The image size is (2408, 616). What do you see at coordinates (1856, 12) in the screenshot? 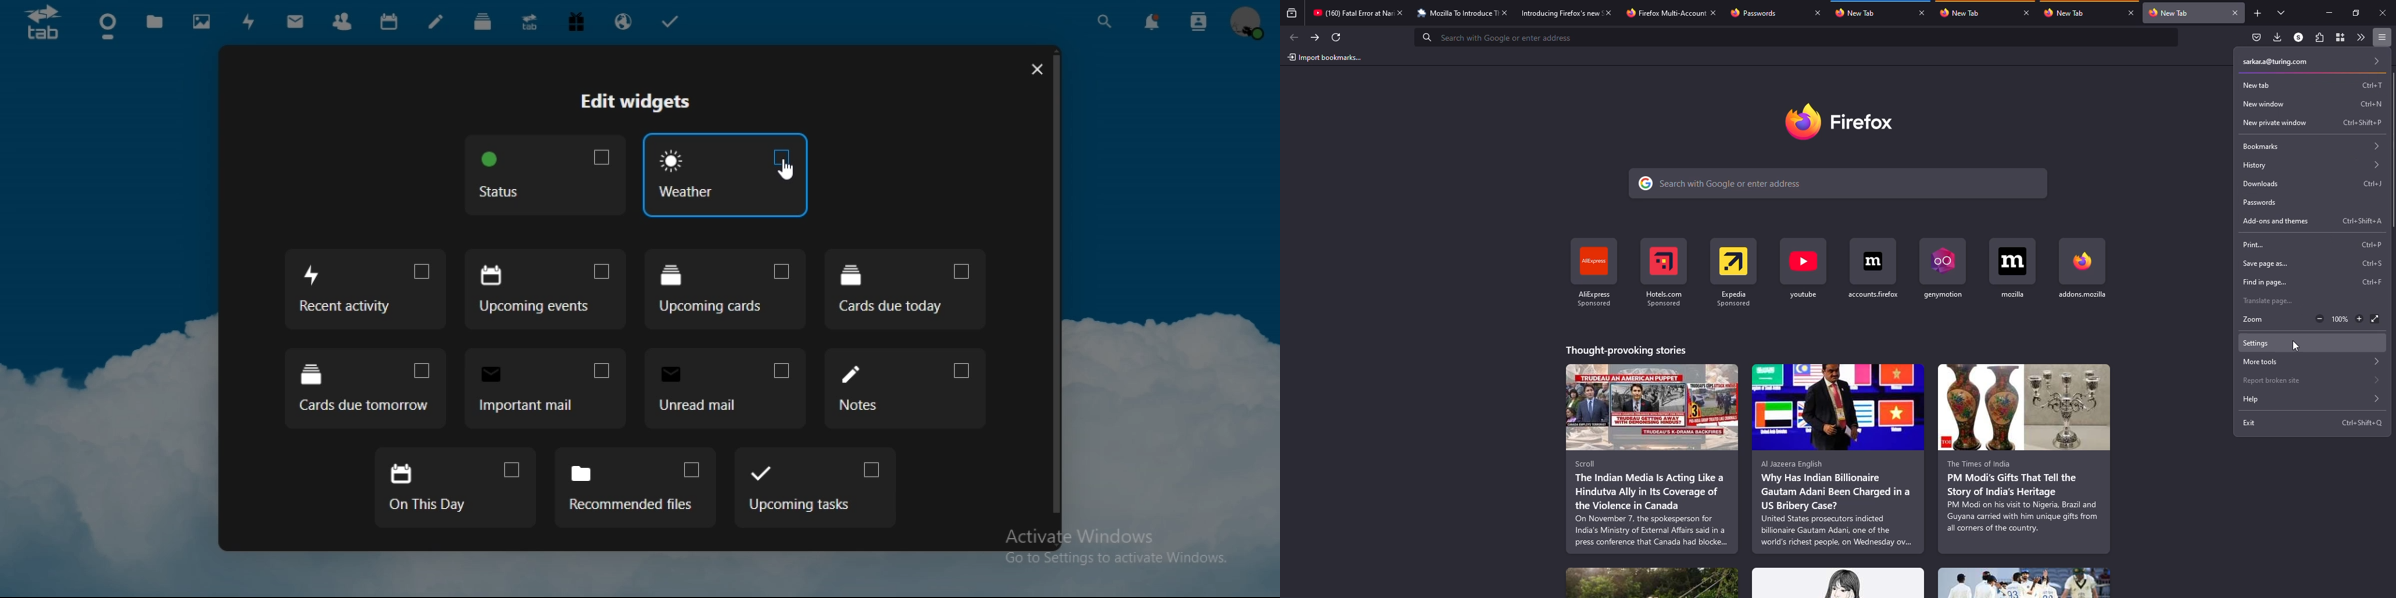
I see `tab` at bounding box center [1856, 12].